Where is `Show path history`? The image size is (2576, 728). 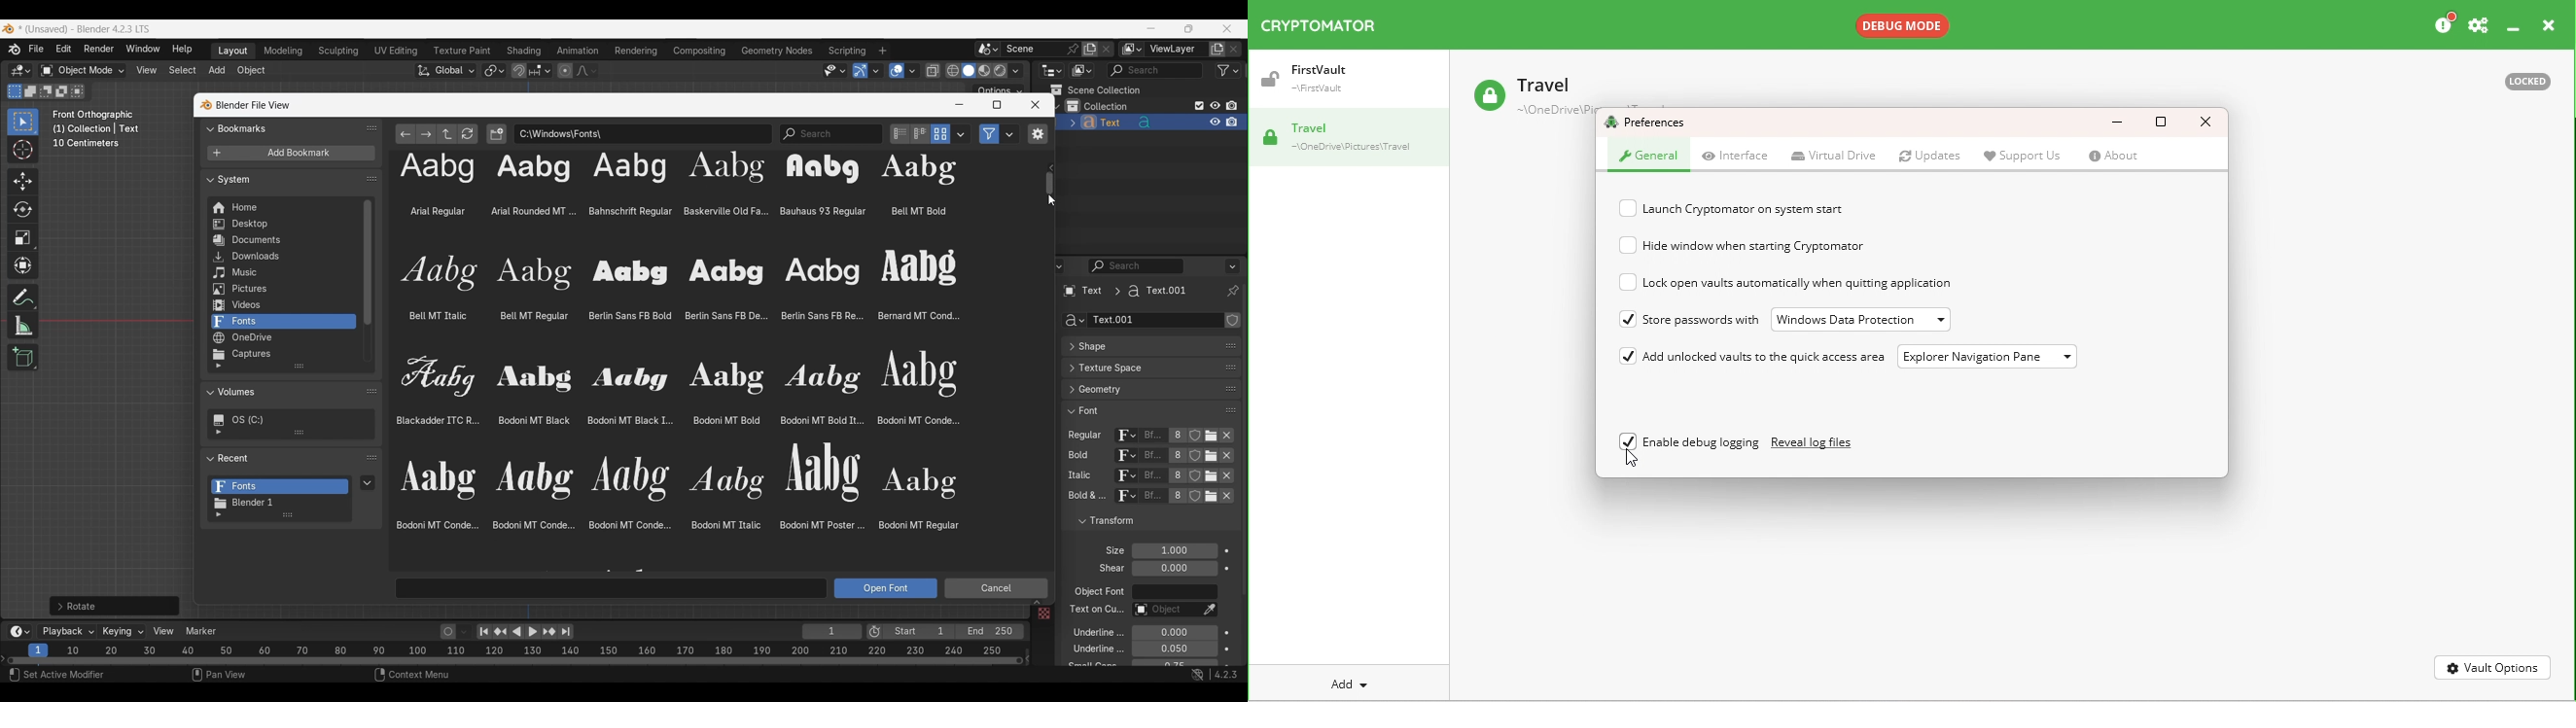 Show path history is located at coordinates (1051, 168).